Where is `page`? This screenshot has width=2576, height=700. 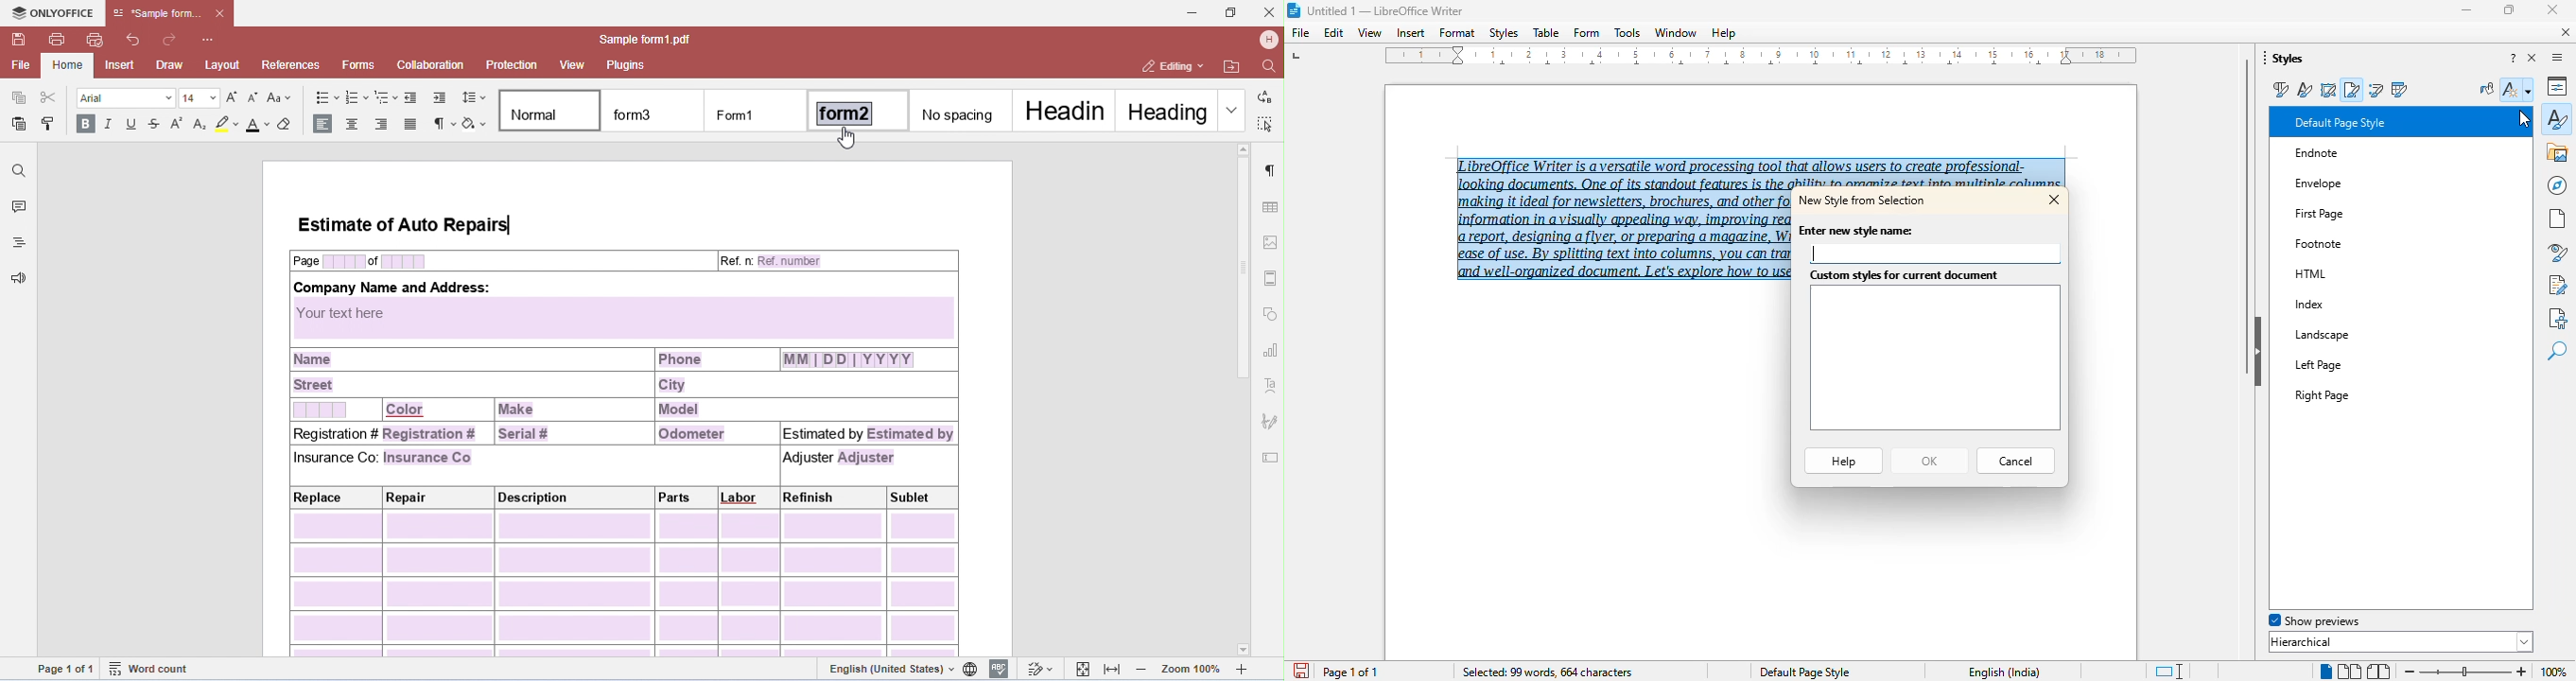
page is located at coordinates (2557, 218).